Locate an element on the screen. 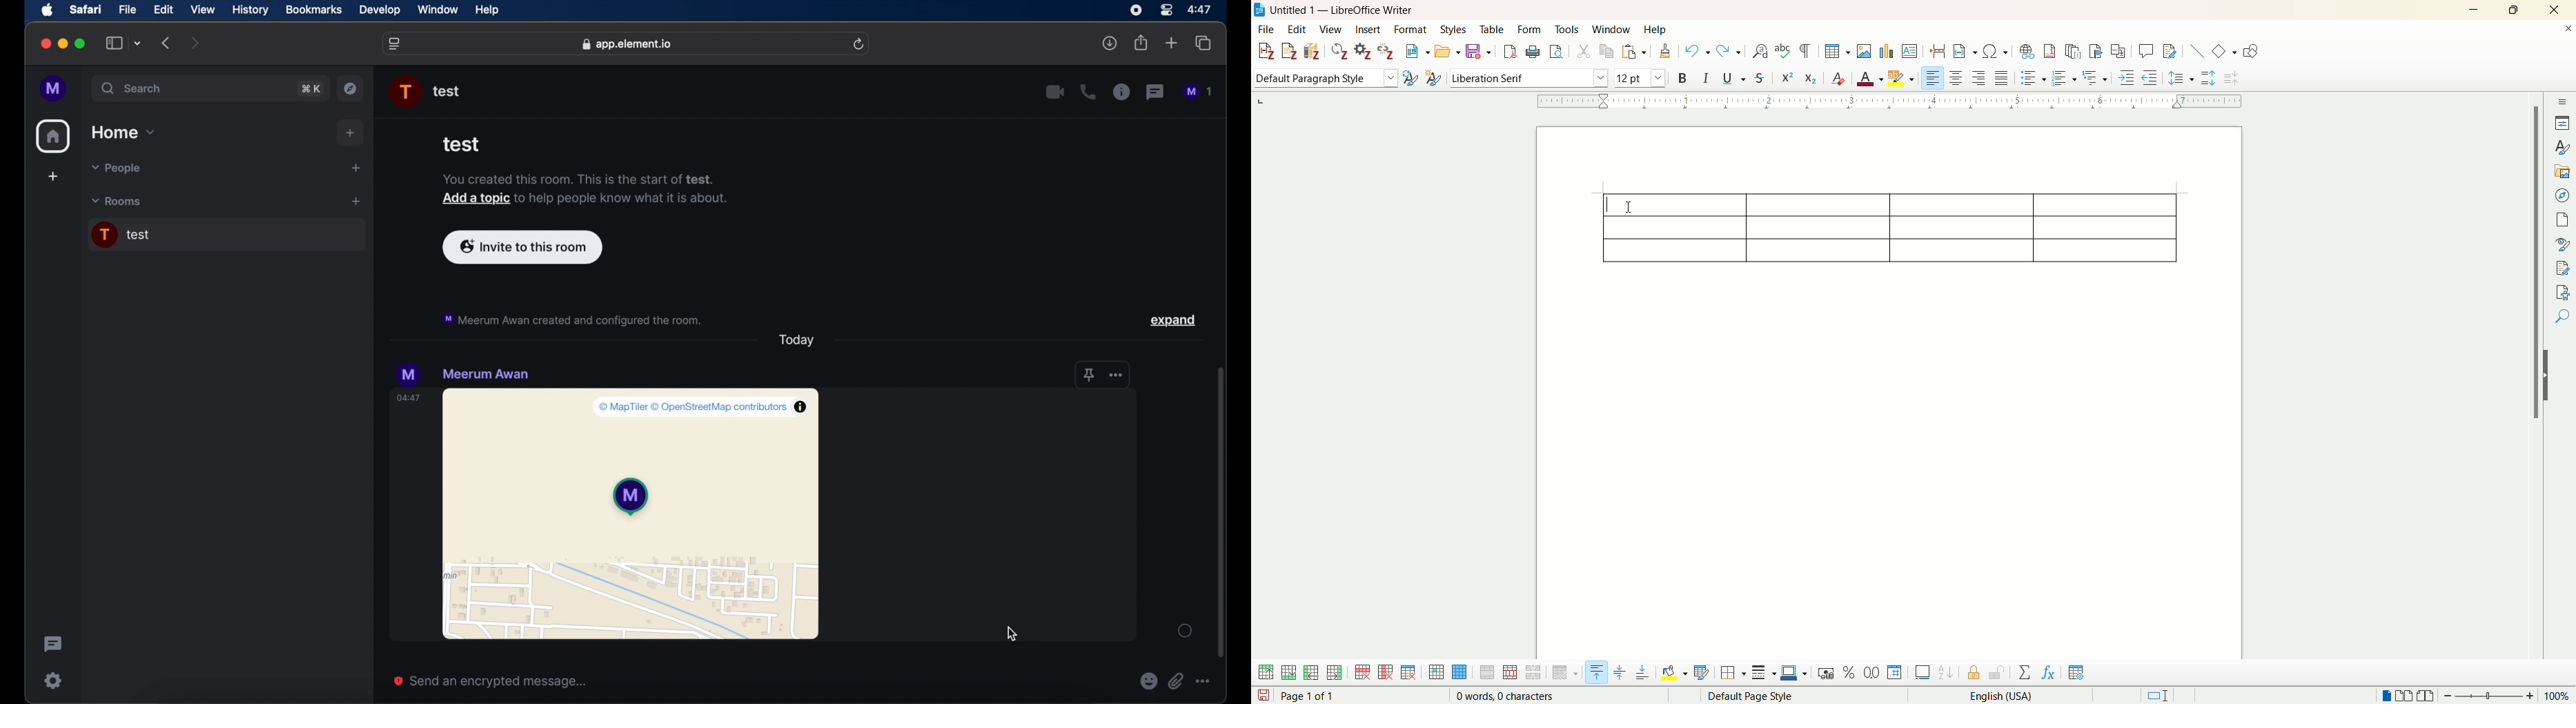  downloads is located at coordinates (1111, 44).